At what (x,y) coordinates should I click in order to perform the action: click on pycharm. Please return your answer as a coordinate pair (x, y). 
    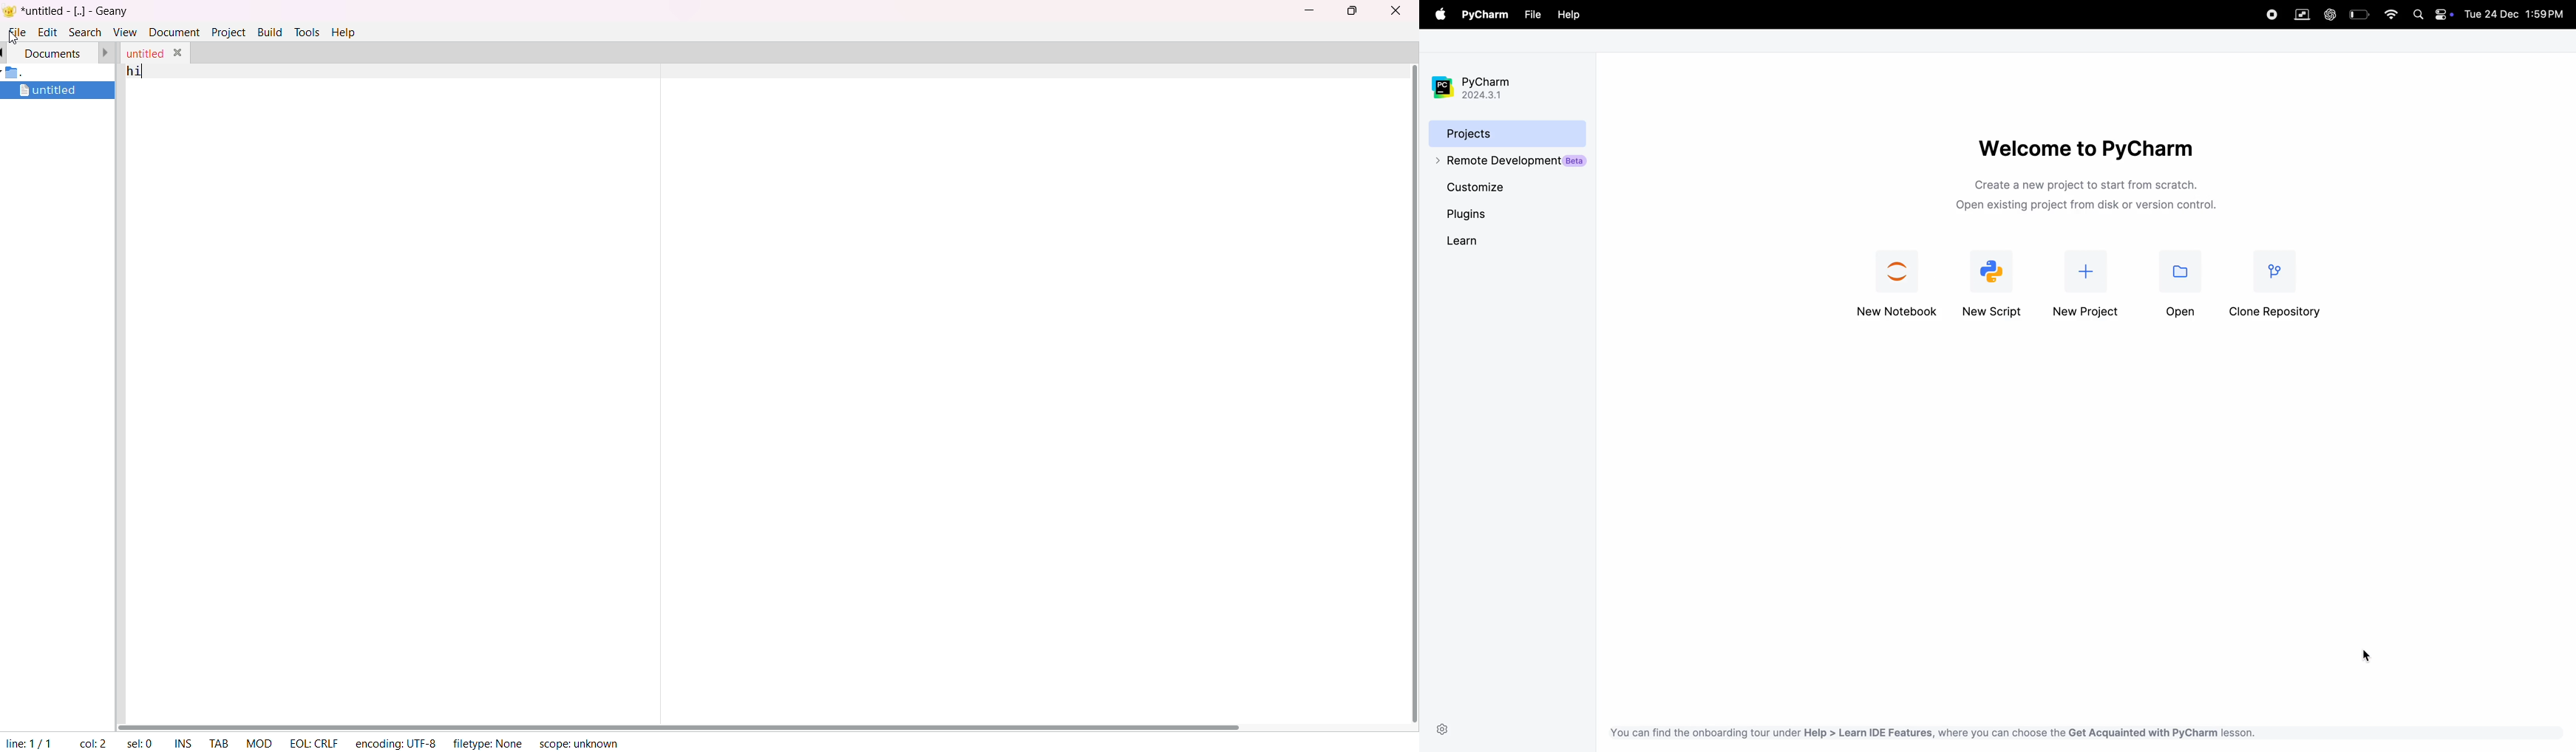
    Looking at the image, I should click on (1476, 82).